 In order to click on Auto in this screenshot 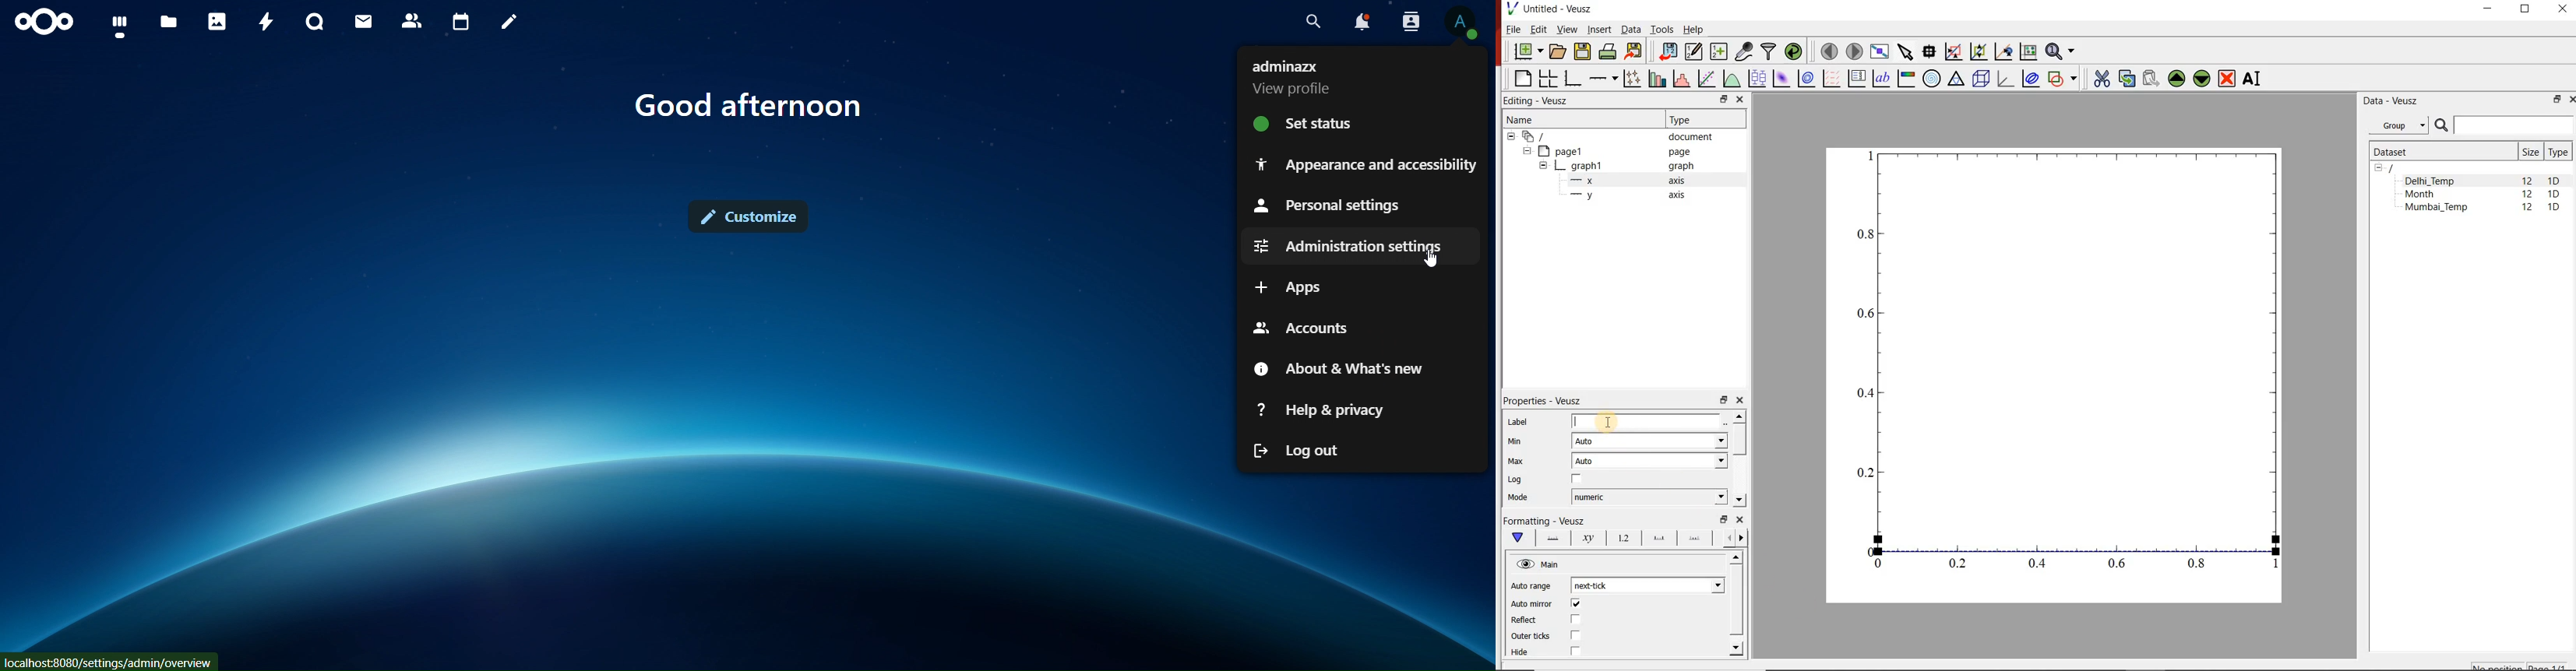, I will do `click(1650, 440)`.